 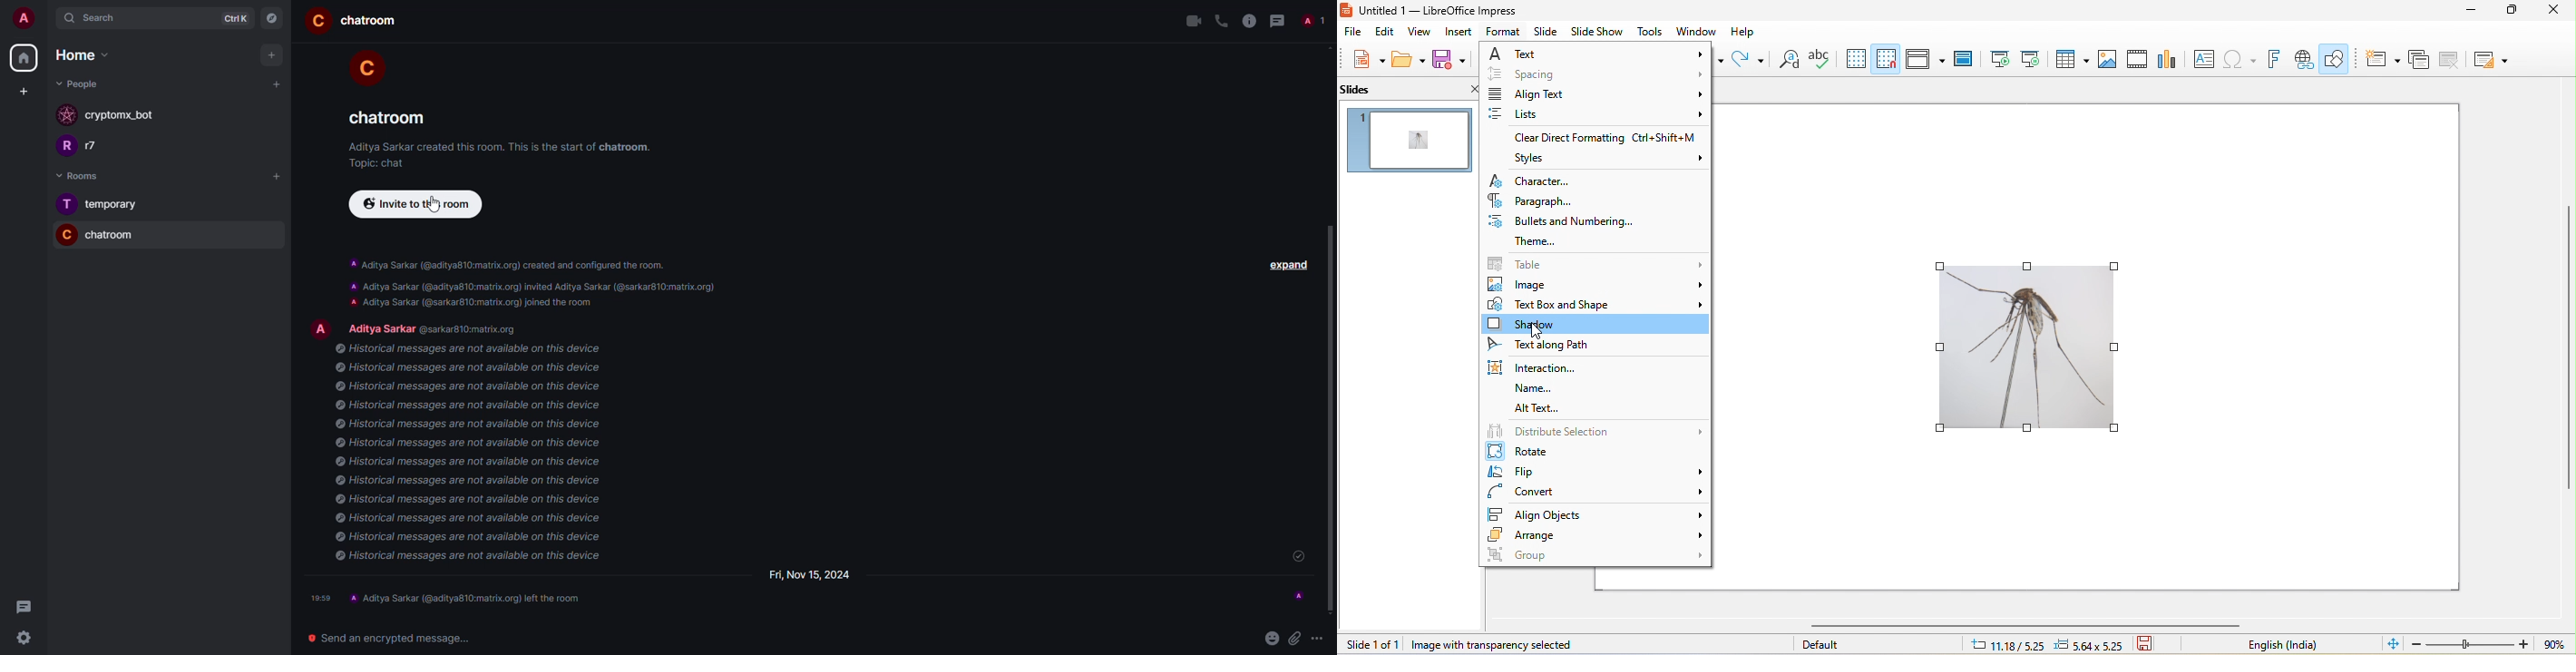 I want to click on insert special characters, so click(x=2239, y=59).